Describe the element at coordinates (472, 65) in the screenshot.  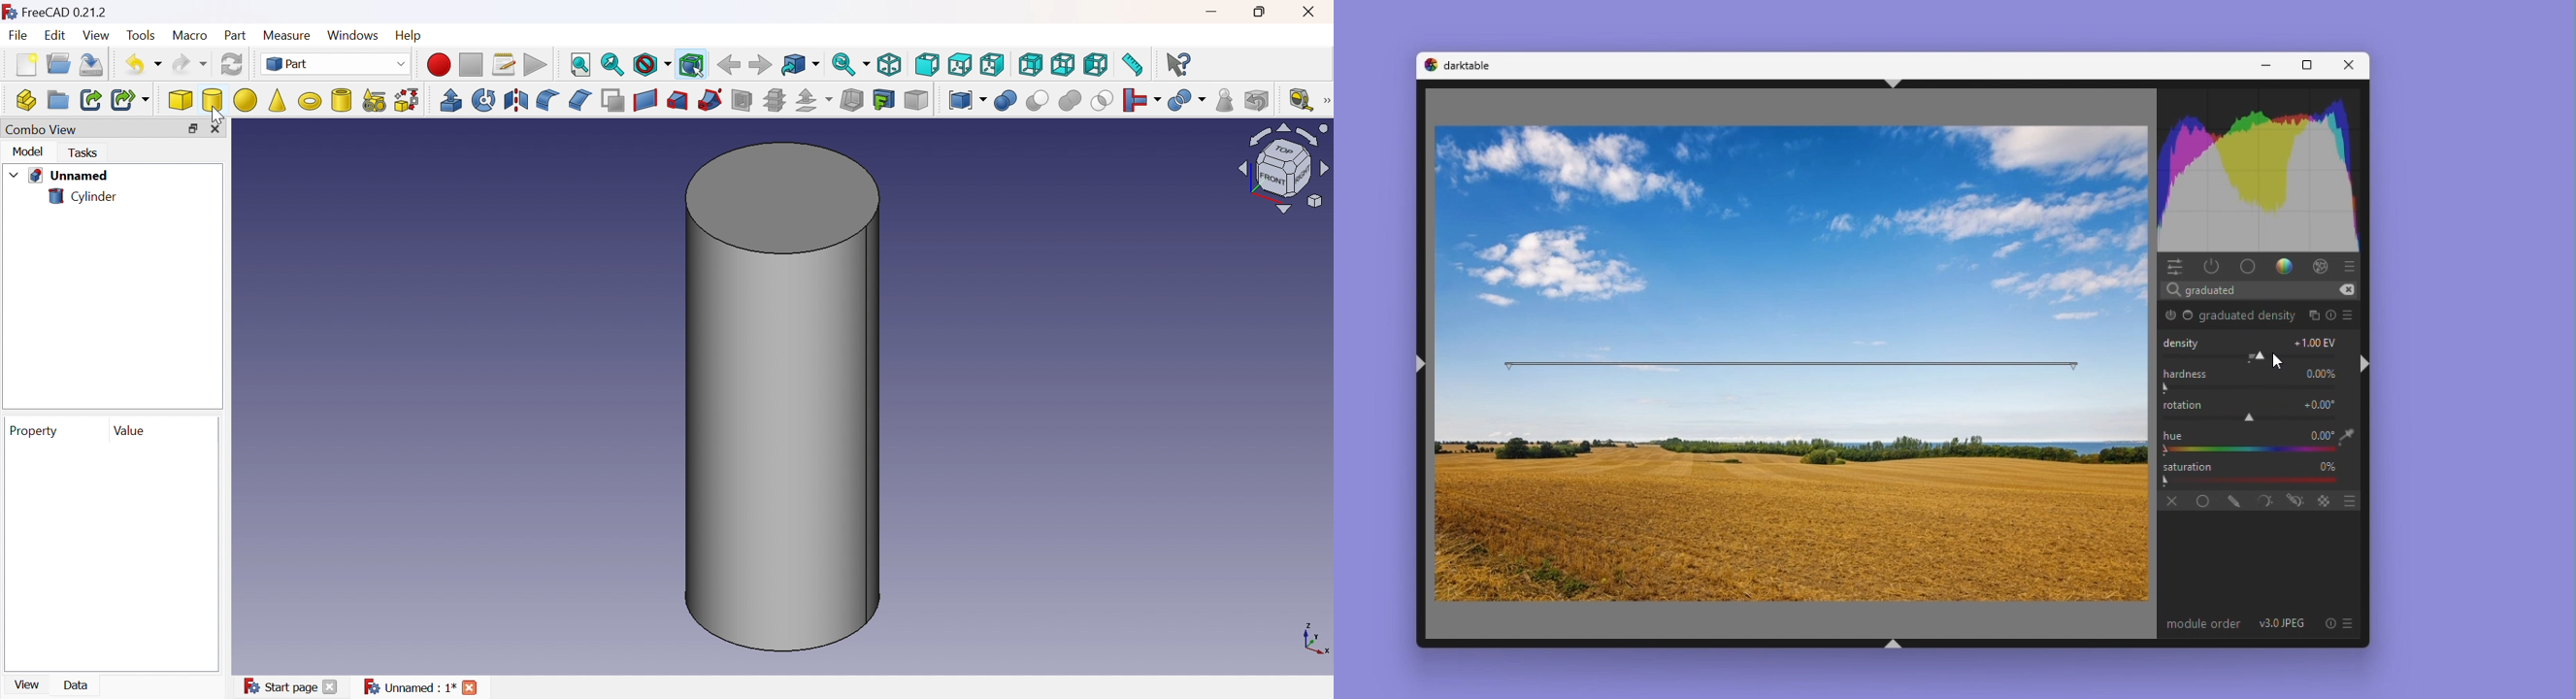
I see `Stop macro recording` at that location.